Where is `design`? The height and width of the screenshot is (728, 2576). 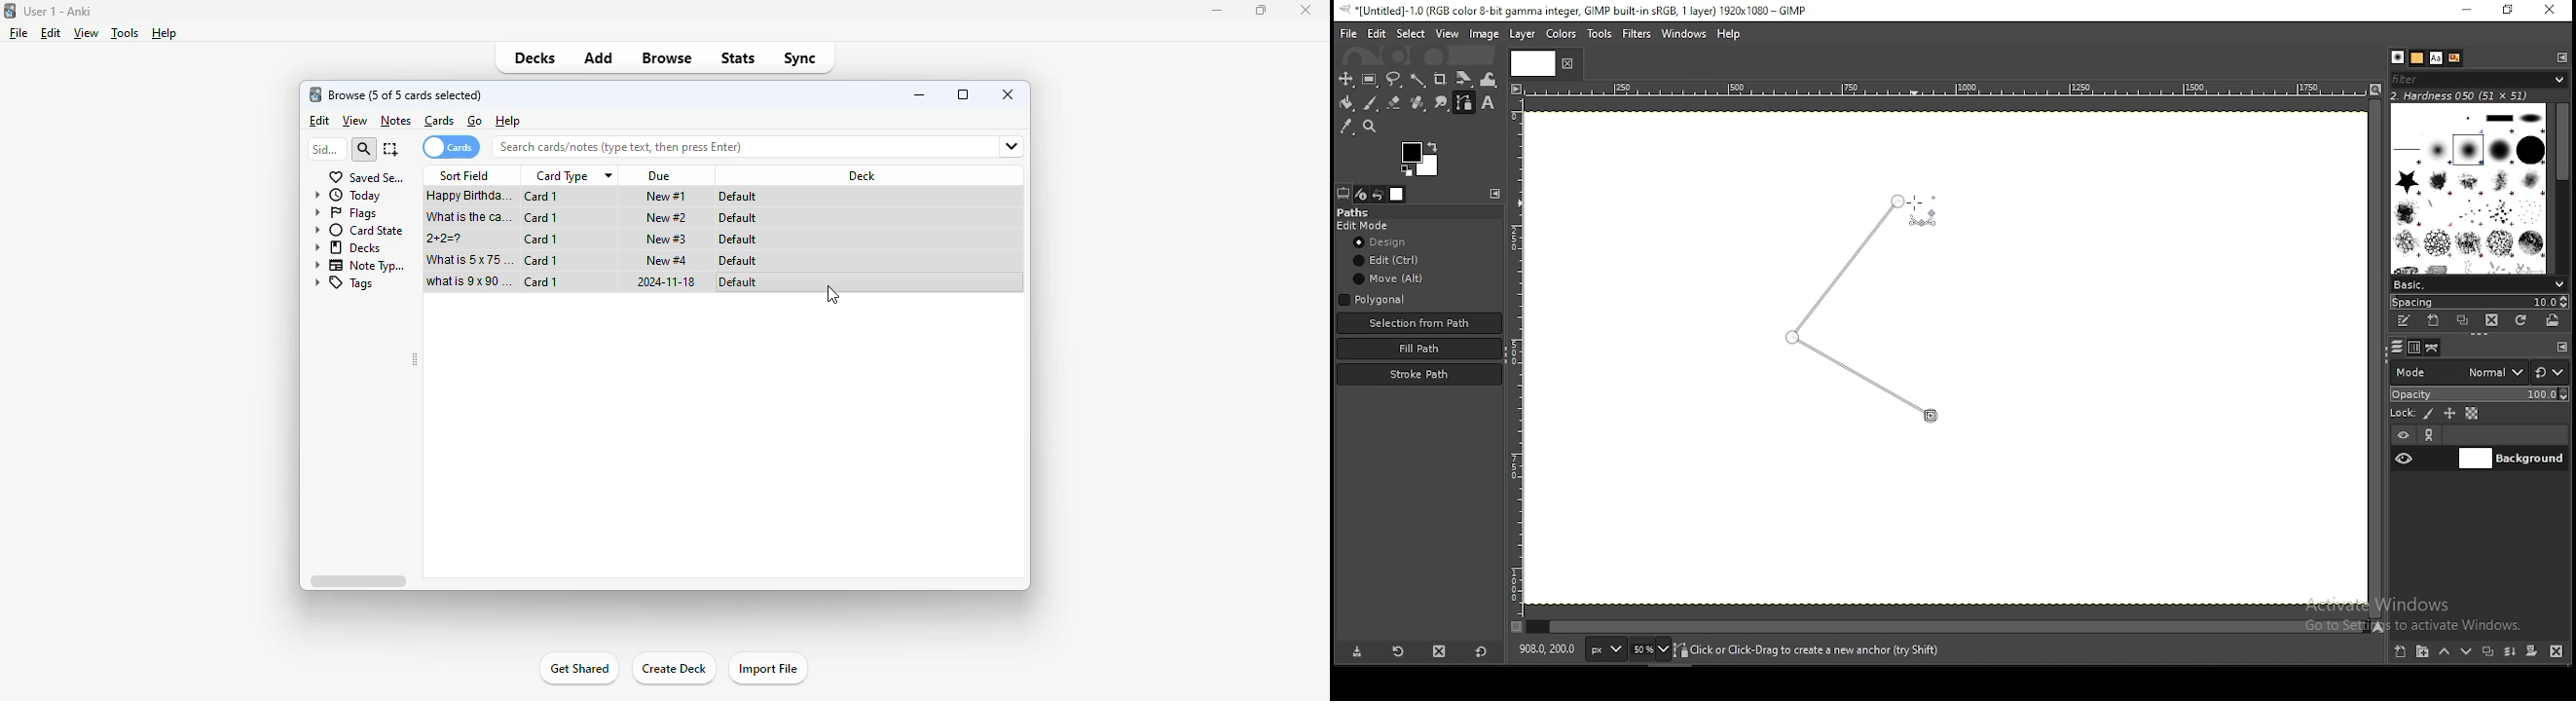 design is located at coordinates (1384, 241).